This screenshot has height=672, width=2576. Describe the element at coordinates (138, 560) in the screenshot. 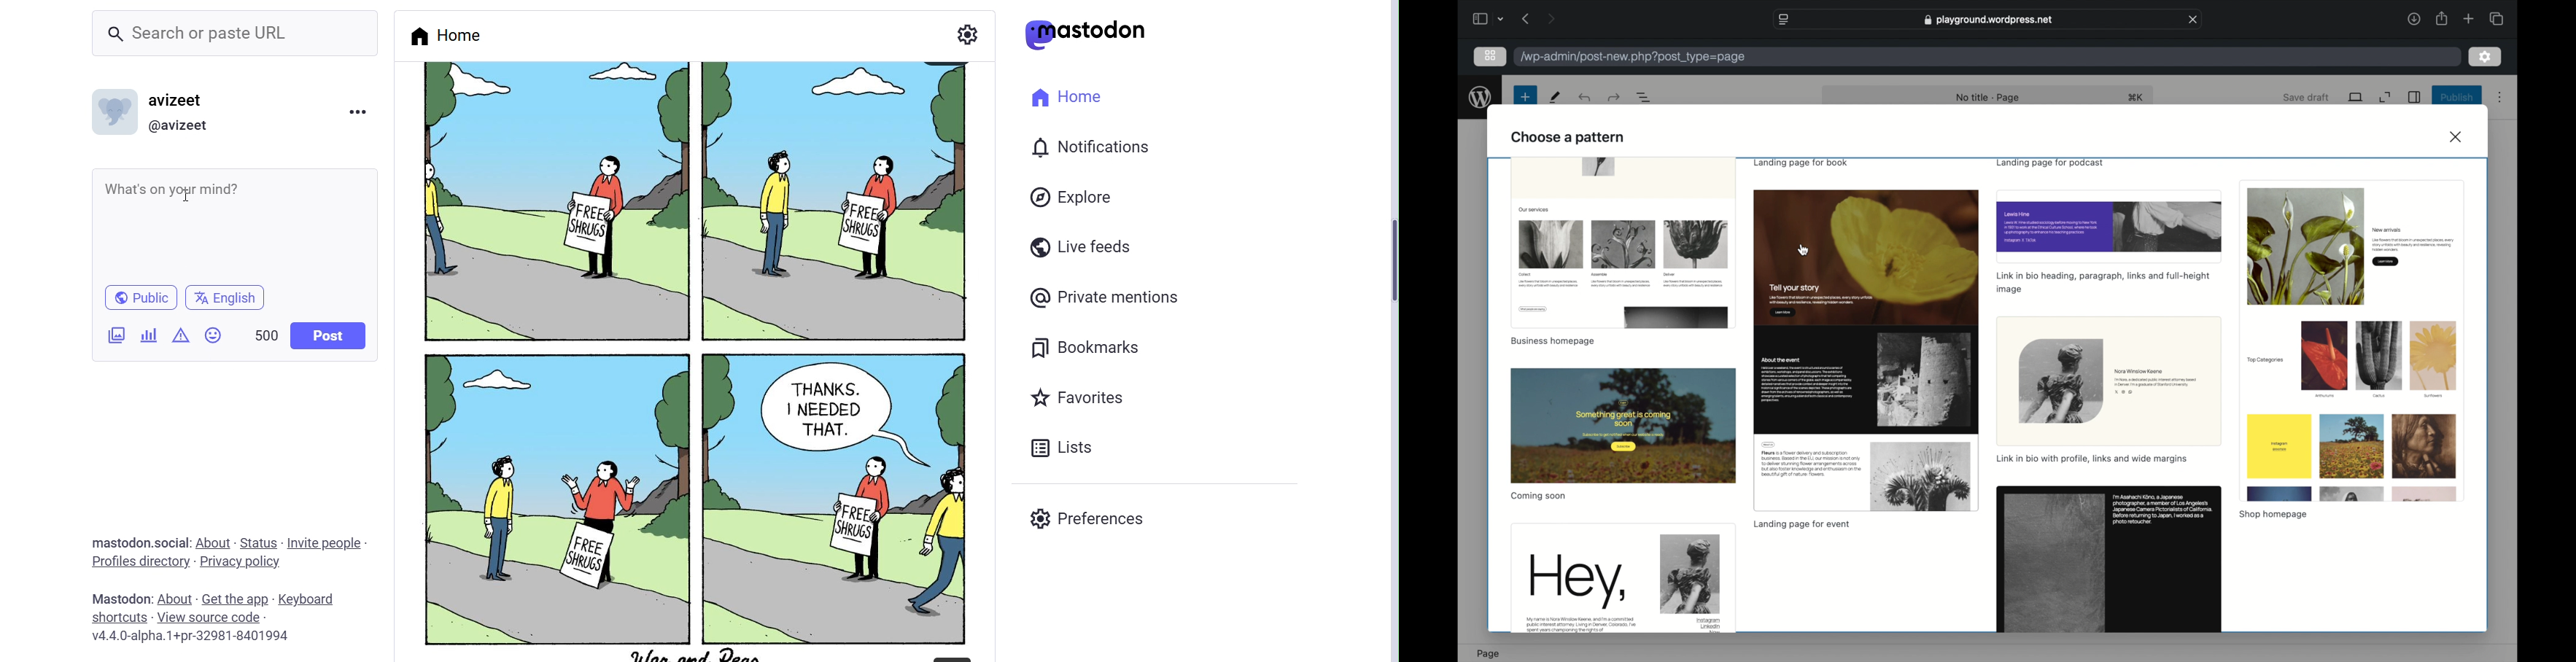

I see `Profile Directory` at that location.